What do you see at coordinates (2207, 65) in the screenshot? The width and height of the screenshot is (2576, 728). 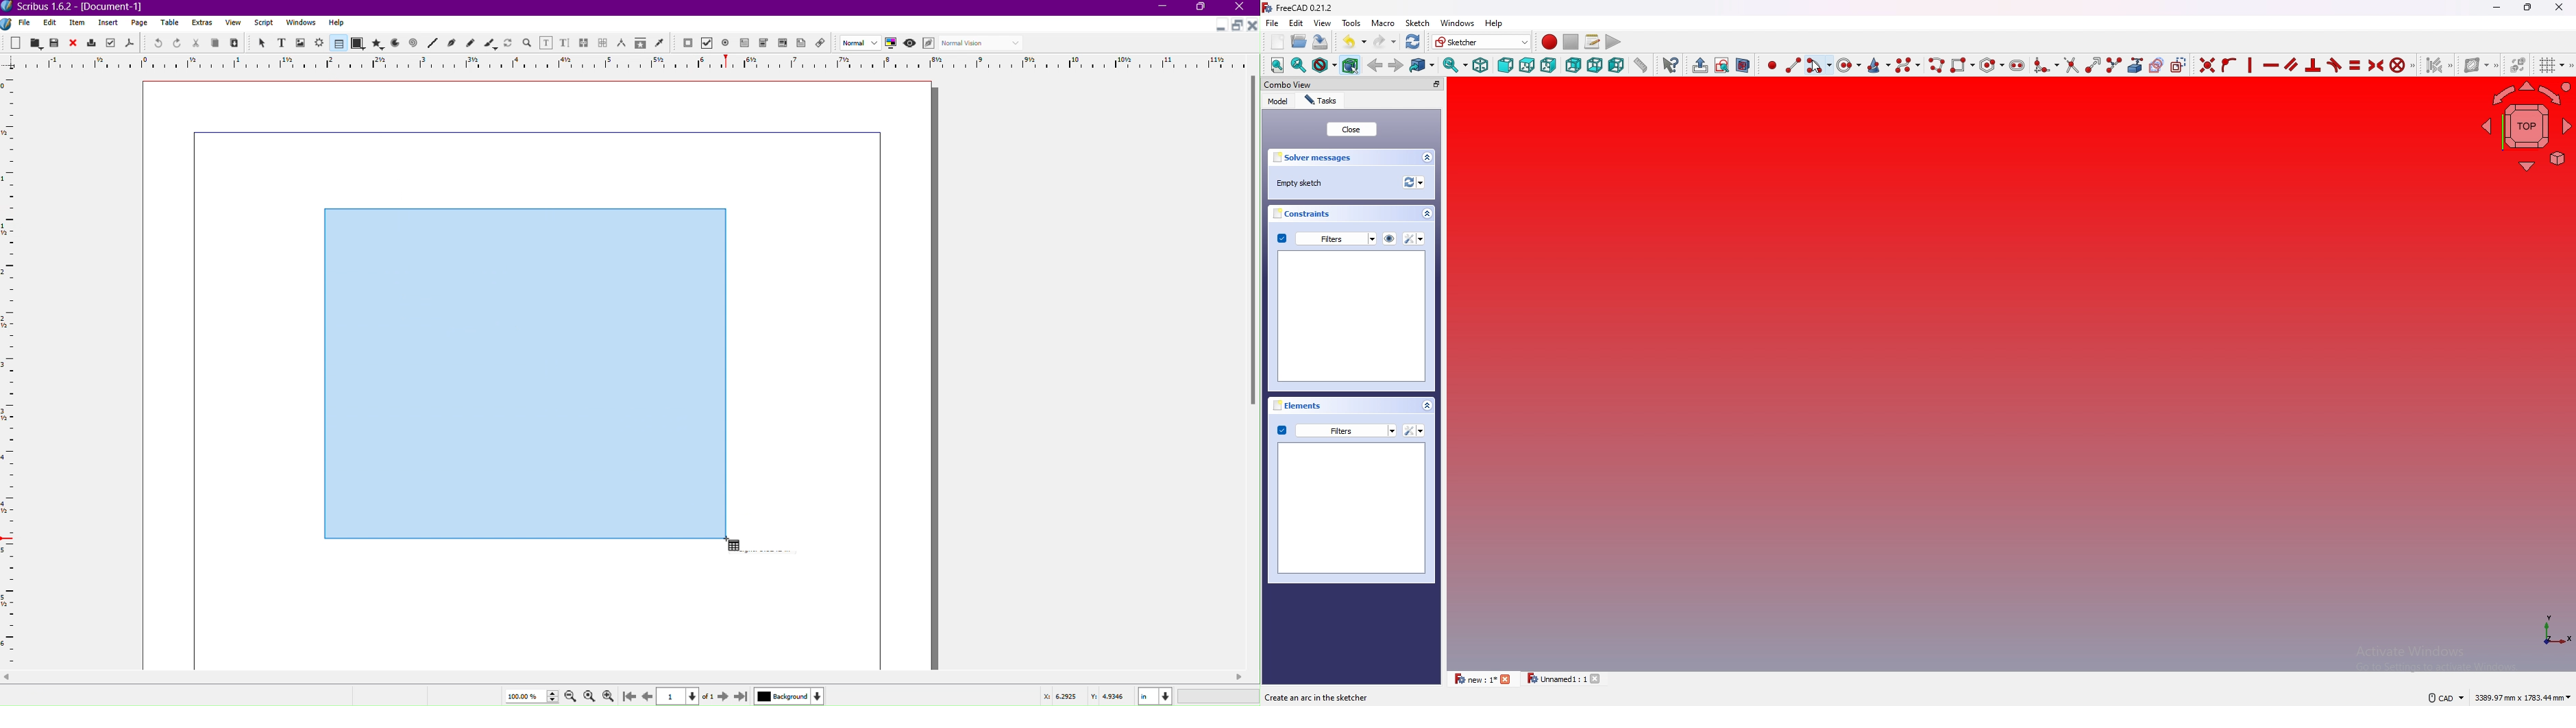 I see `constraint coincident` at bounding box center [2207, 65].